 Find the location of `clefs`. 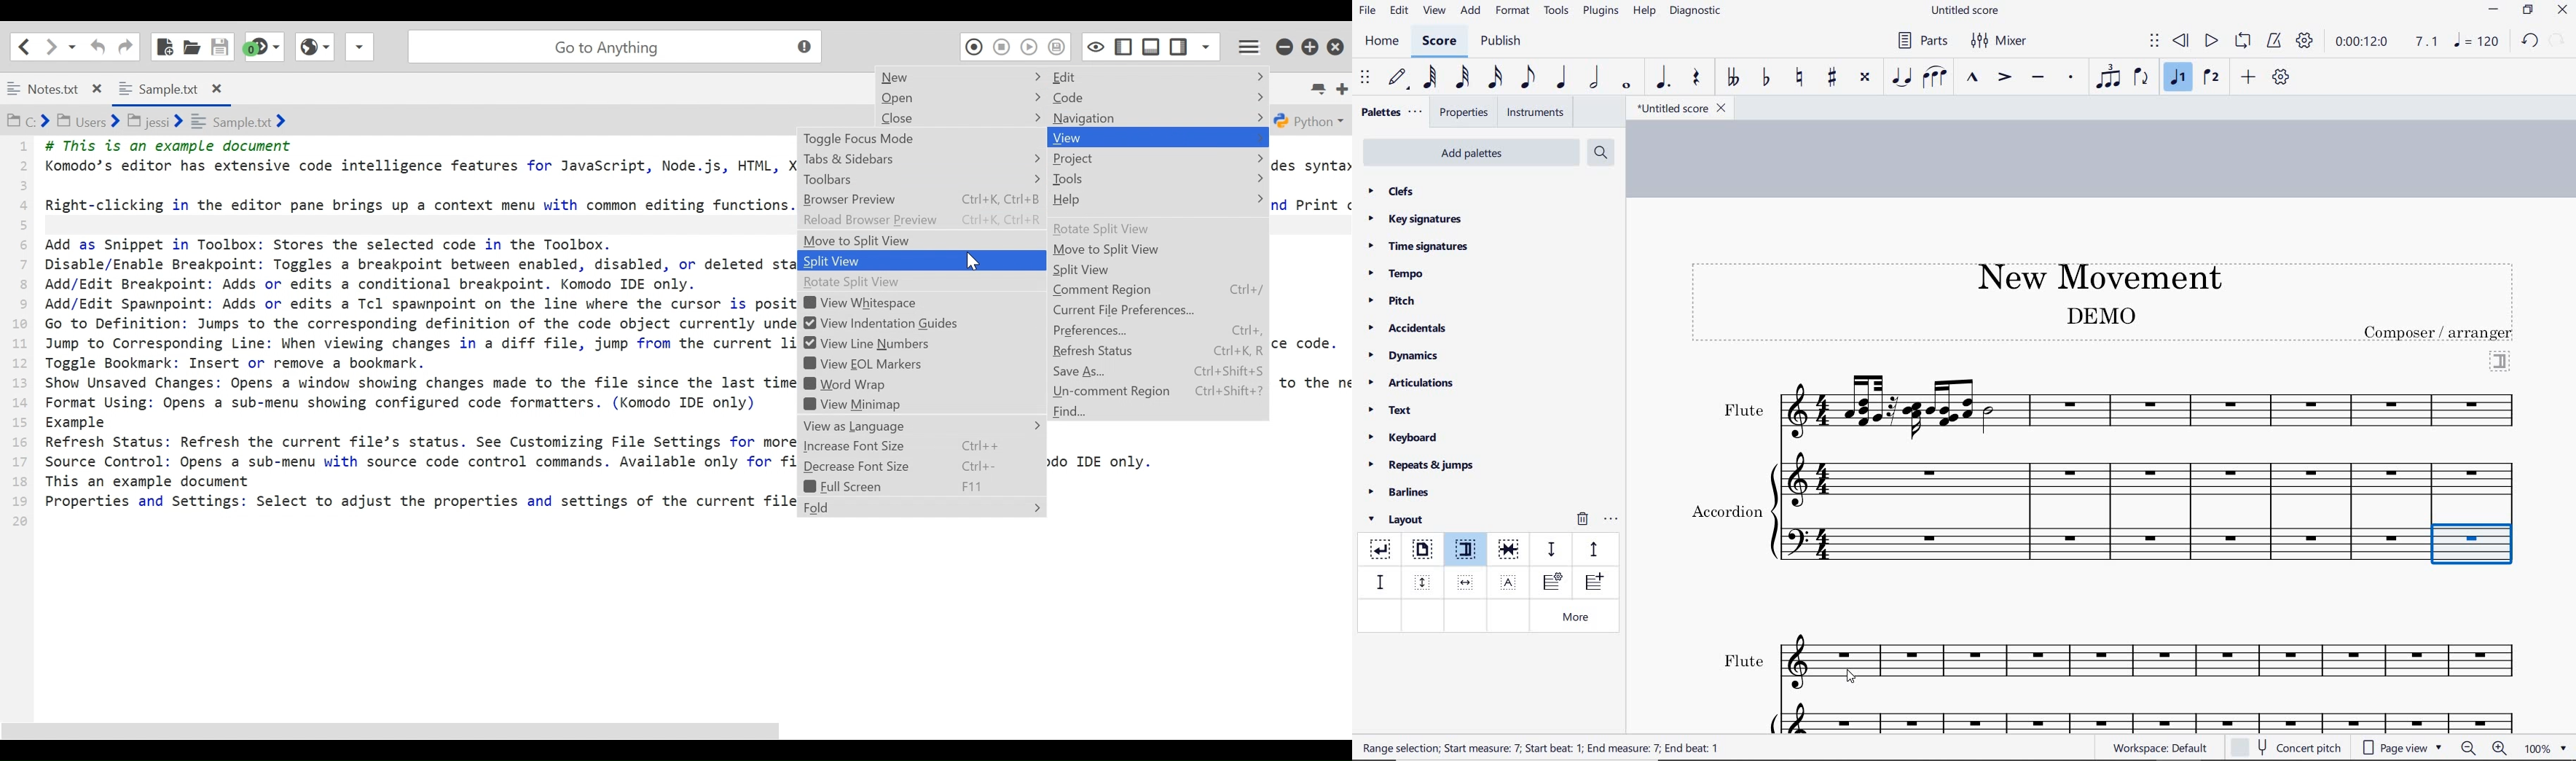

clefs is located at coordinates (1392, 191).